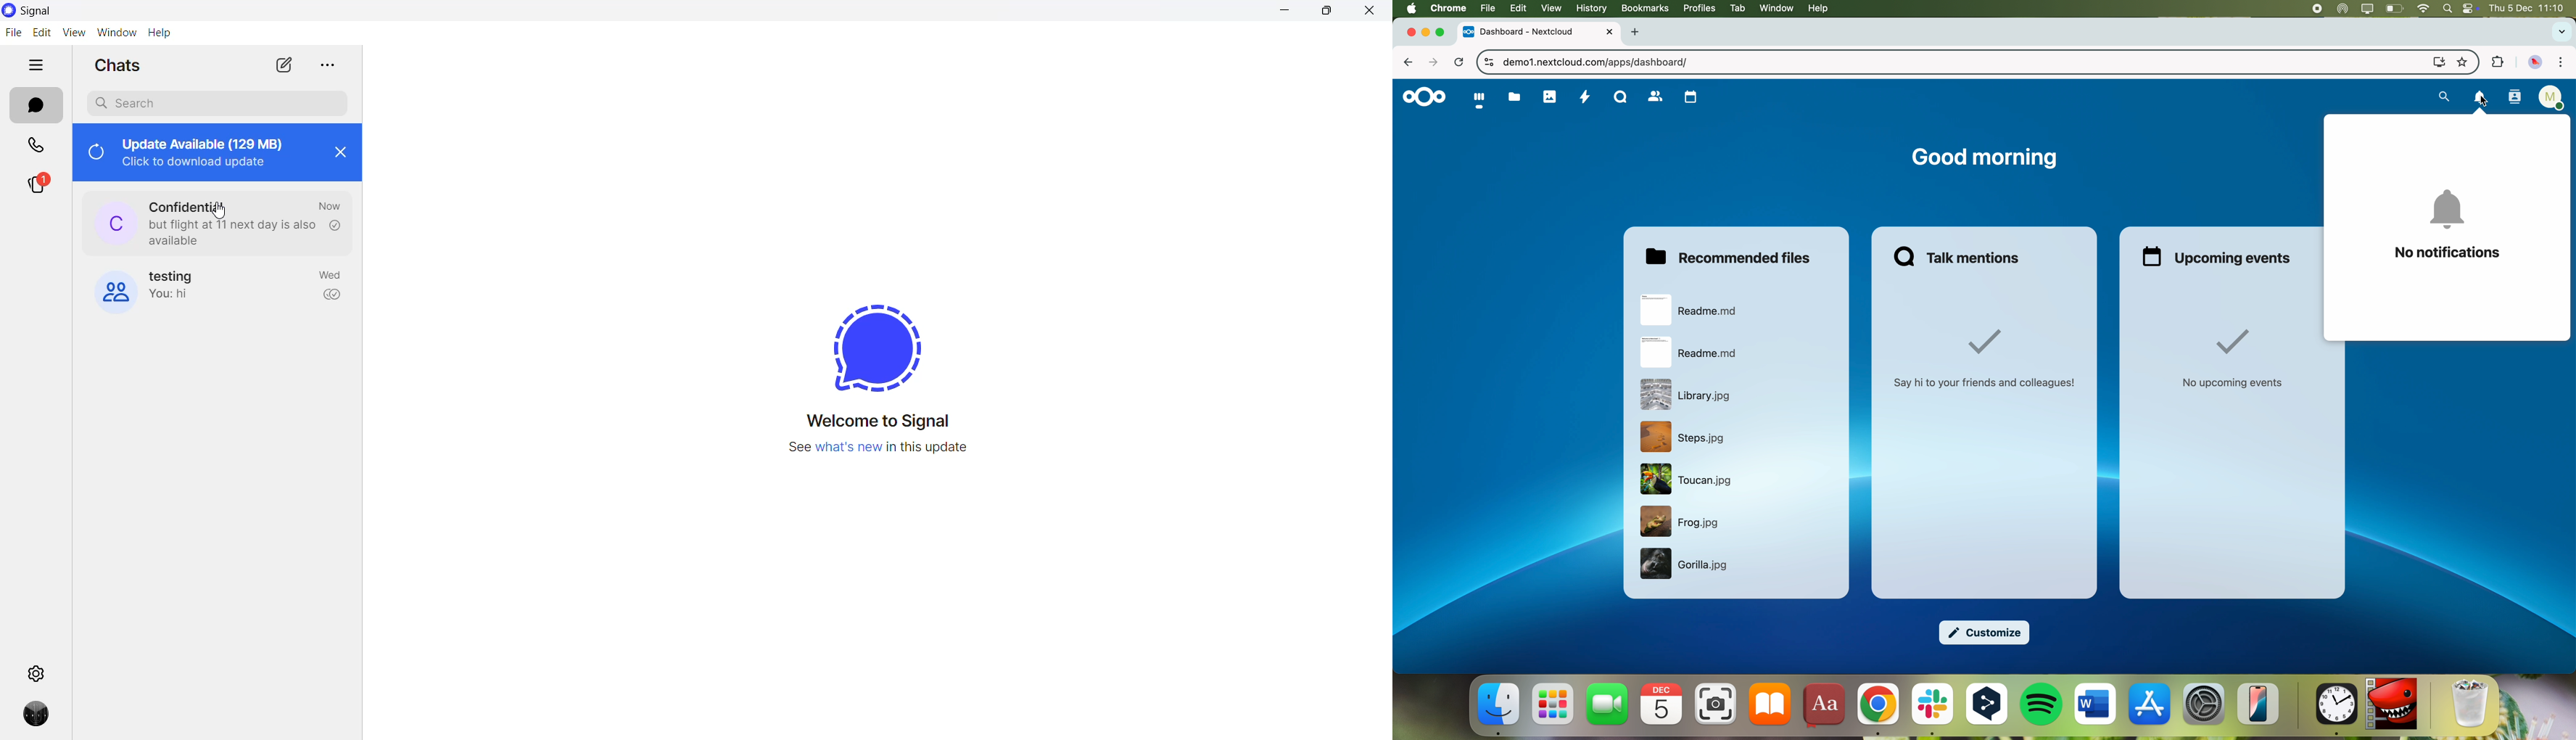  I want to click on group cover photo, so click(115, 290).